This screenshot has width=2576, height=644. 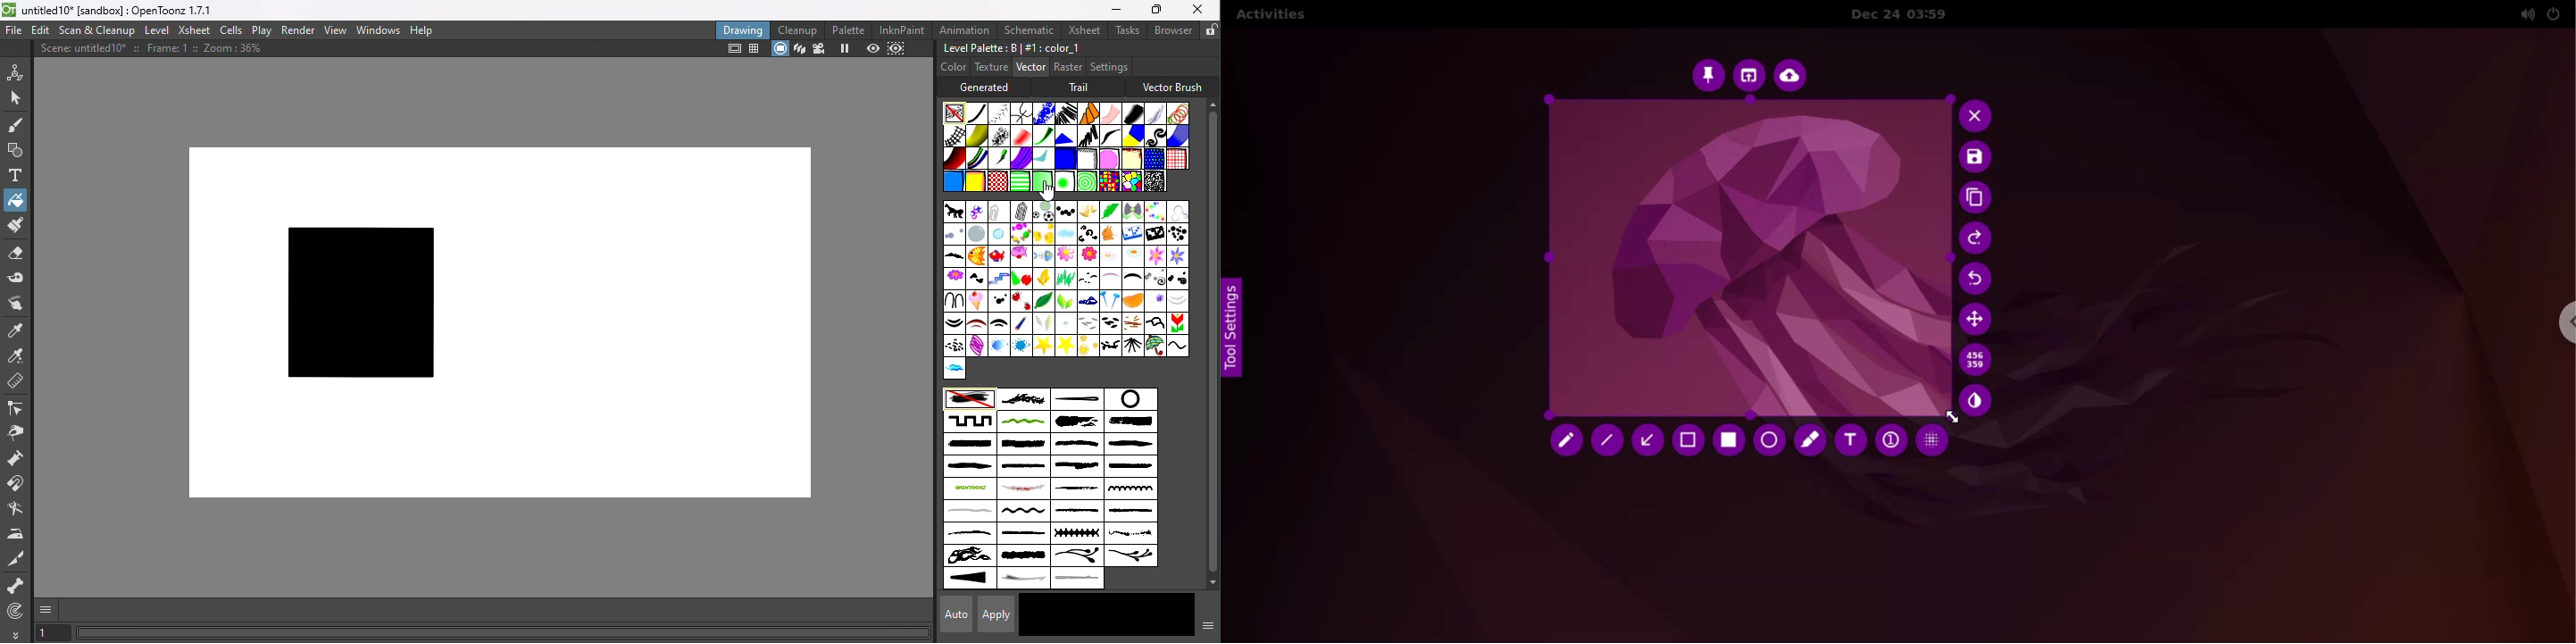 I want to click on domino, so click(x=1132, y=236).